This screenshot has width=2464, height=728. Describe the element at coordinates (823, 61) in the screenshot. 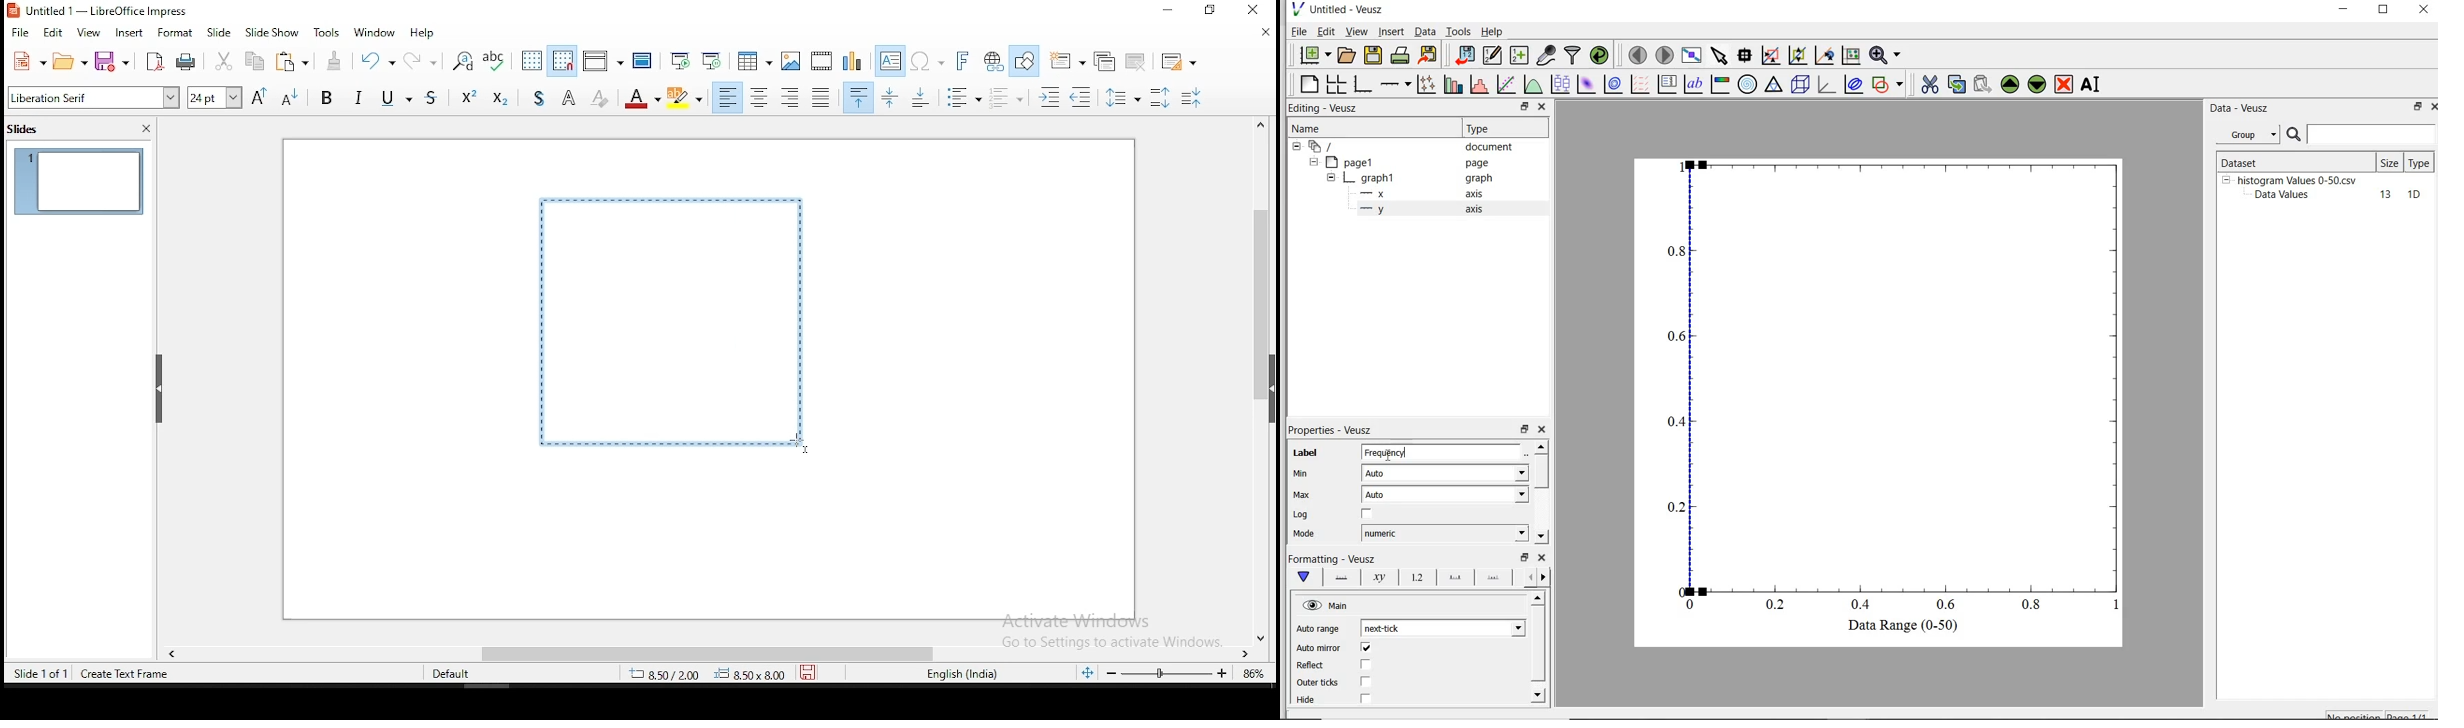

I see `insert video` at that location.